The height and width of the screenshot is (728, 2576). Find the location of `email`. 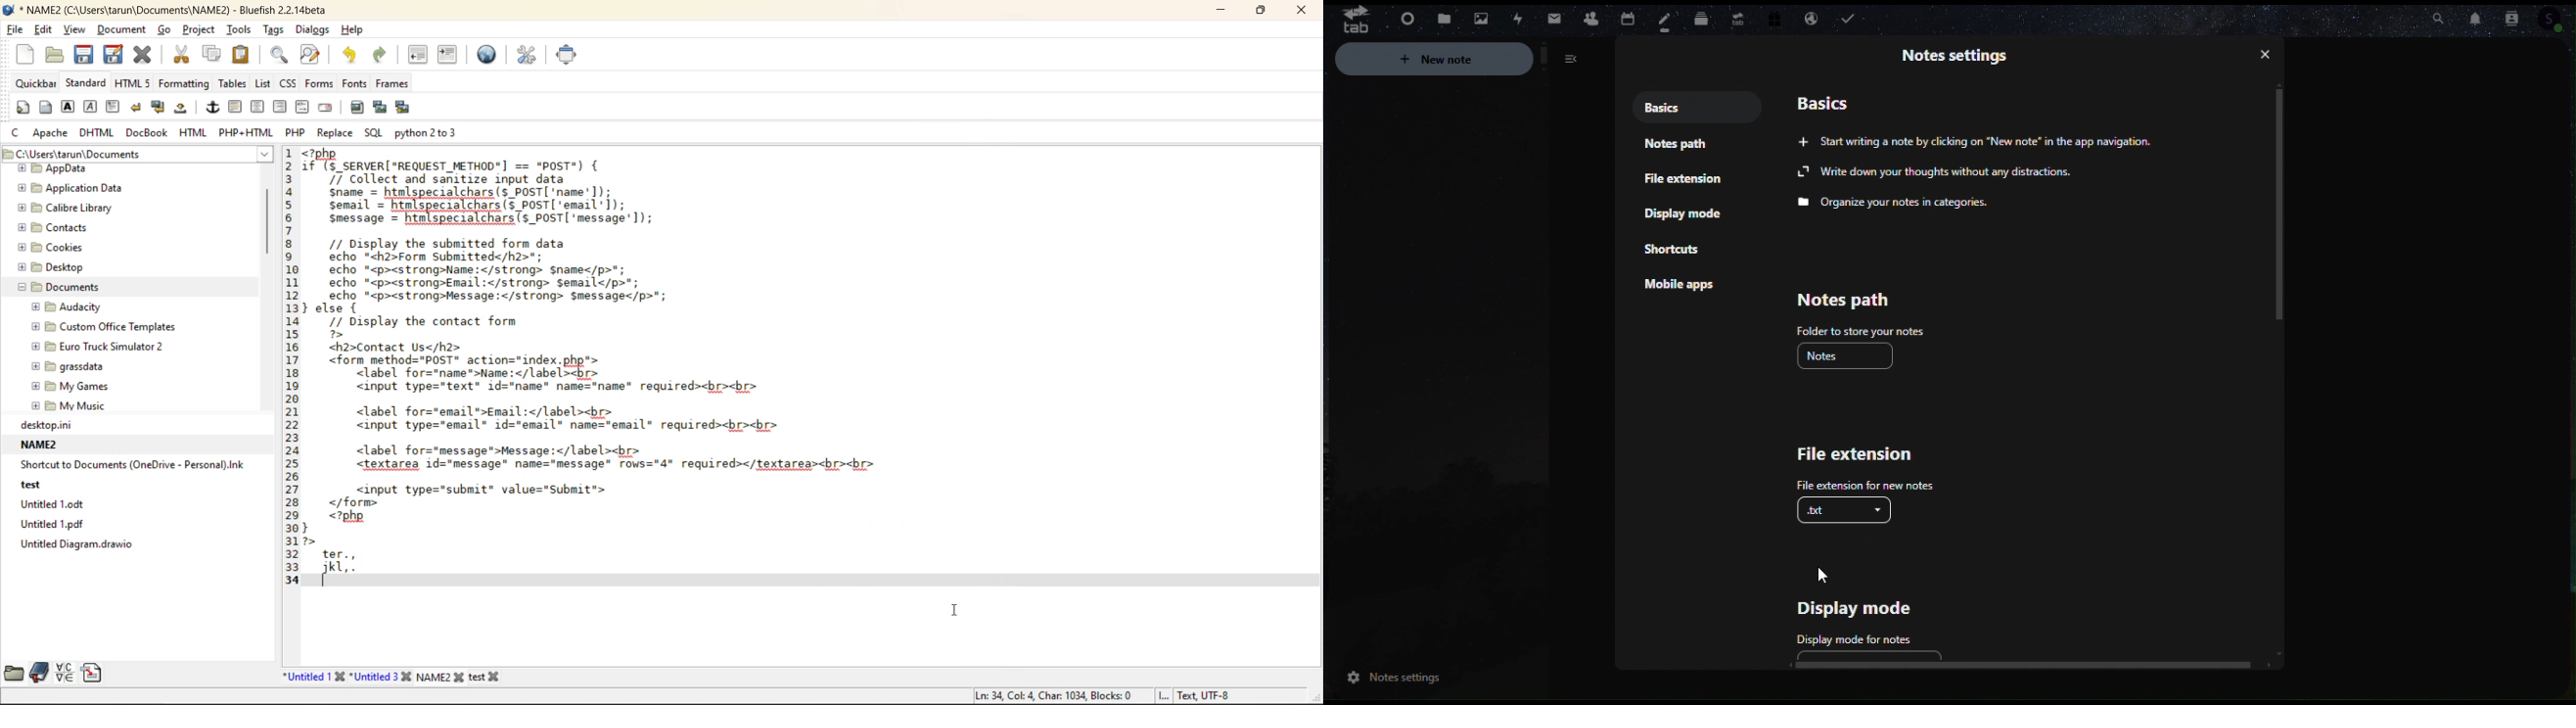

email is located at coordinates (328, 108).